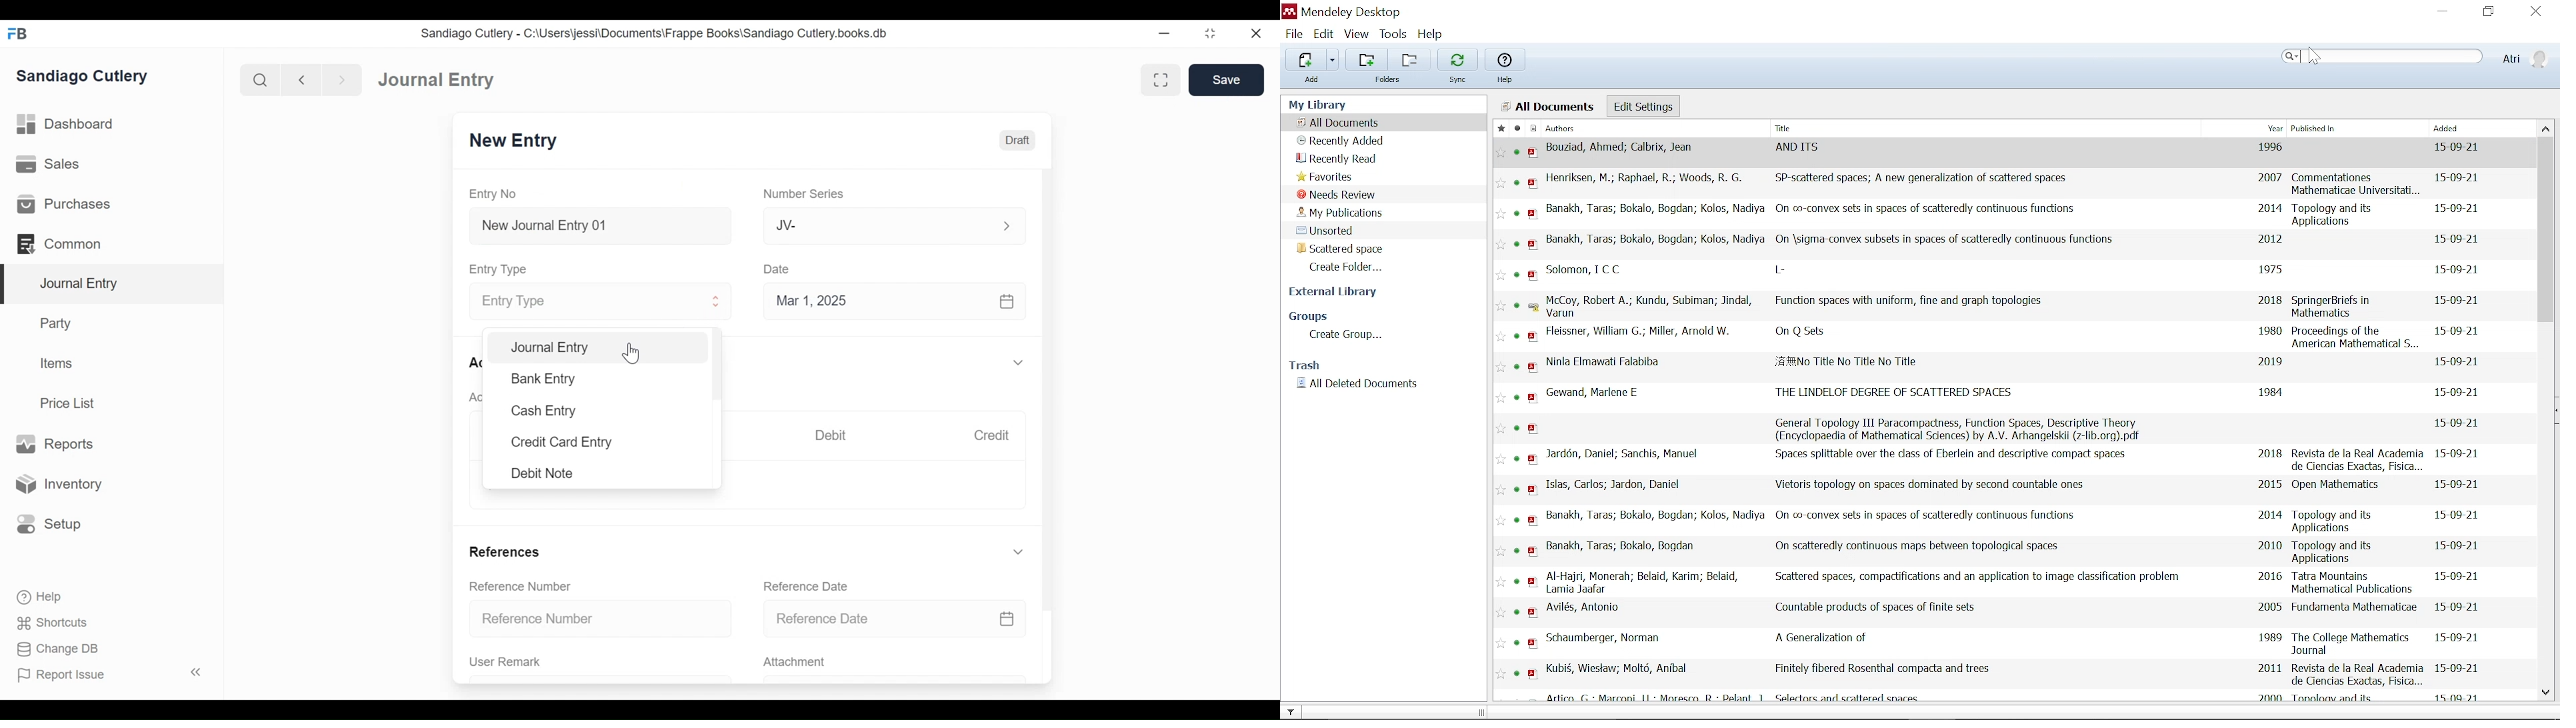 The image size is (2576, 728). I want to click on McCoy, Robert A.; Kundu, Subiman; Jindal, Varun Function spaces with uniform, fine and graph topologies 2018 SpringerBriefs in Mathematics 15-09-21, so click(2007, 306).